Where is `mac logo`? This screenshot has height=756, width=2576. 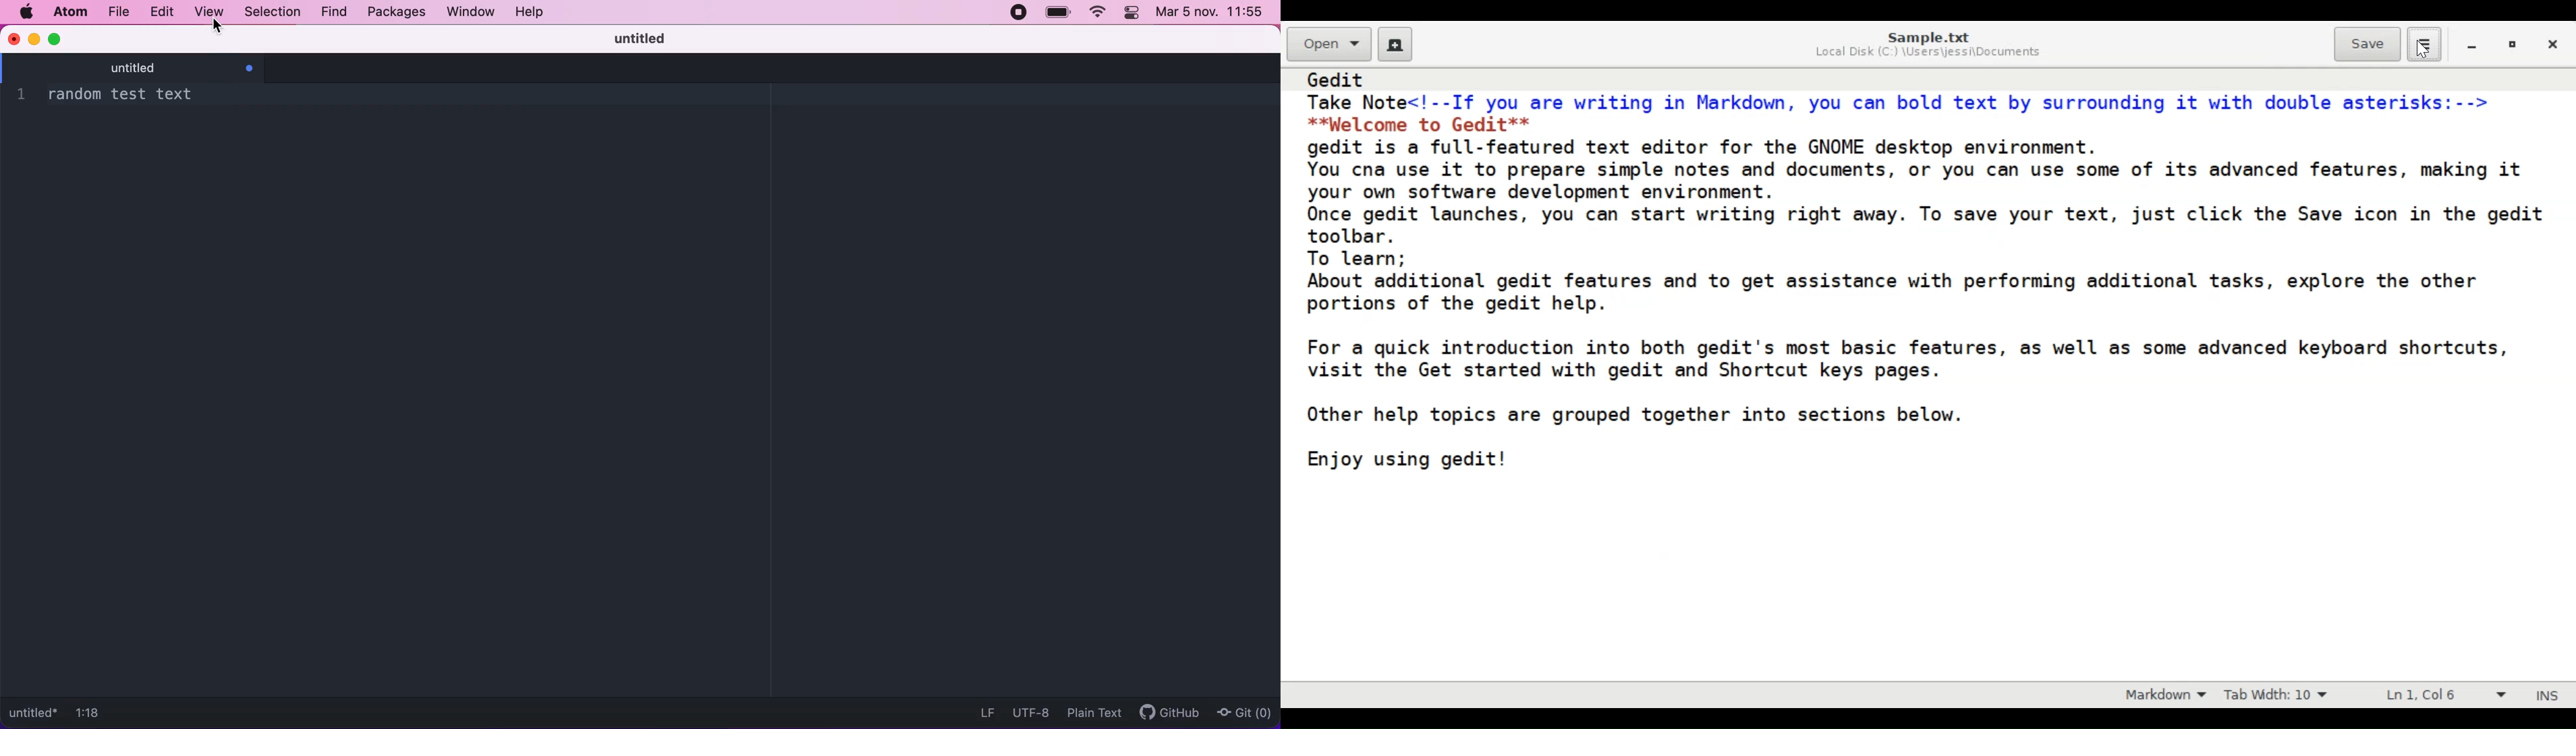
mac logo is located at coordinates (27, 11).